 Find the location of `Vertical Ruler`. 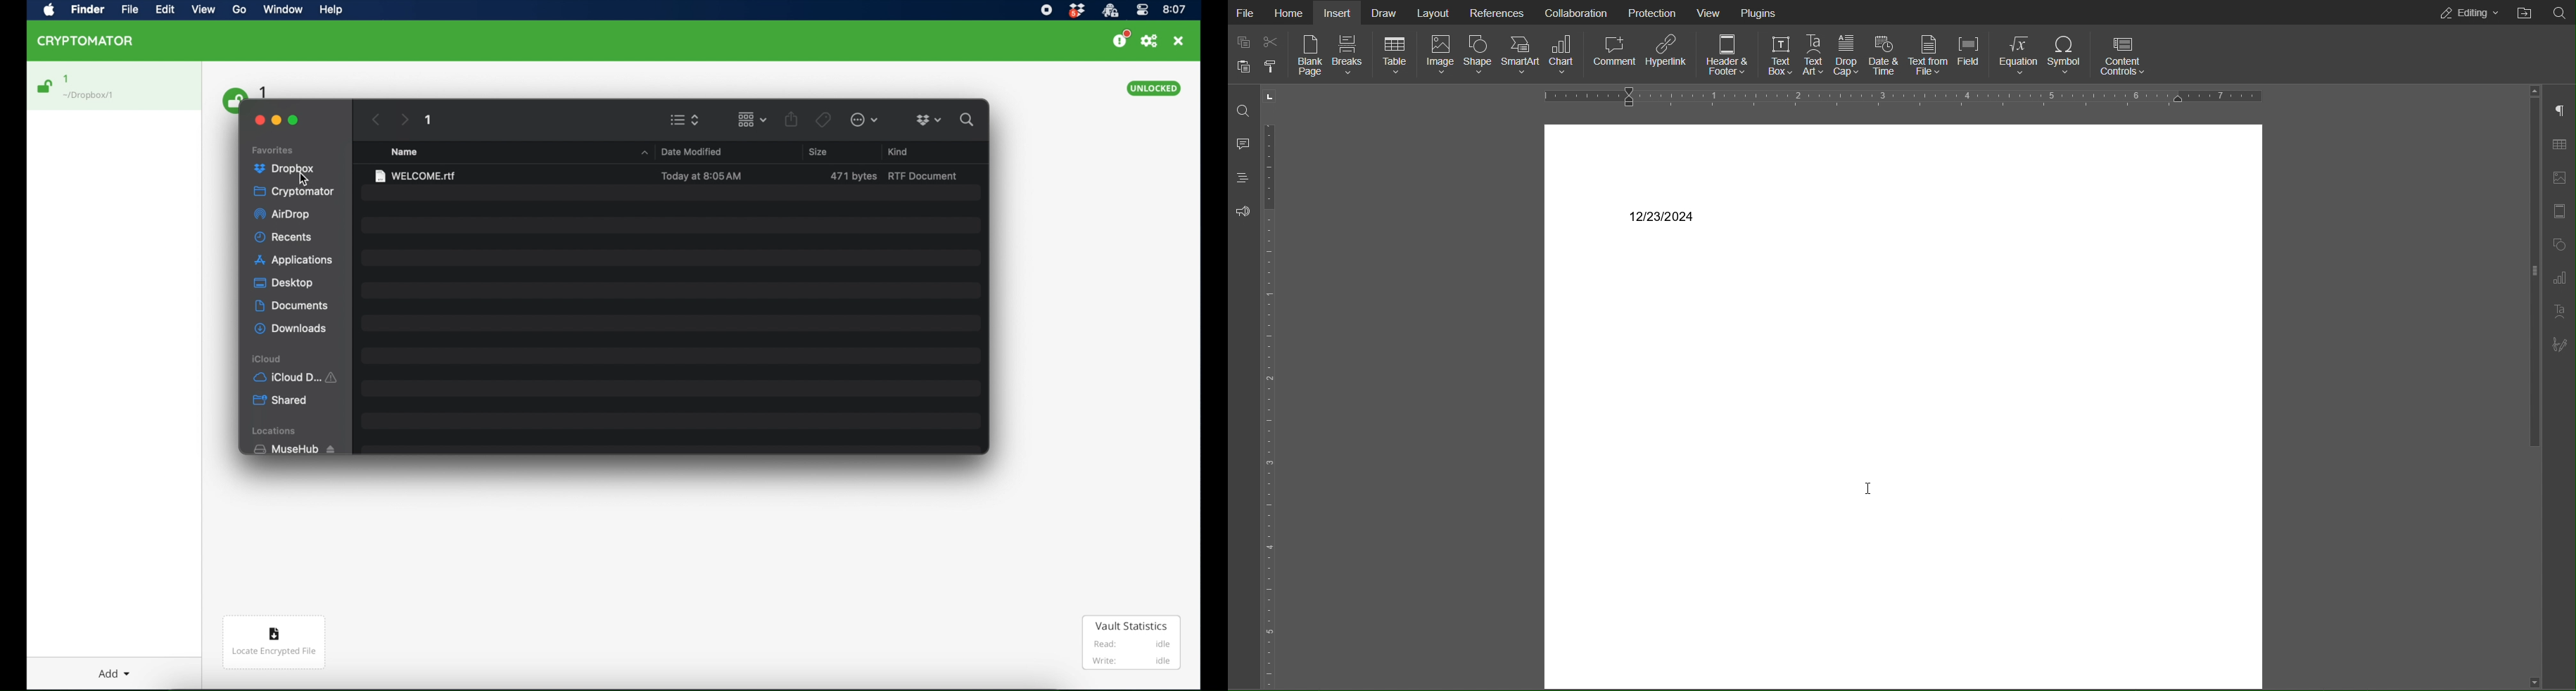

Vertical Ruler is located at coordinates (1274, 388).